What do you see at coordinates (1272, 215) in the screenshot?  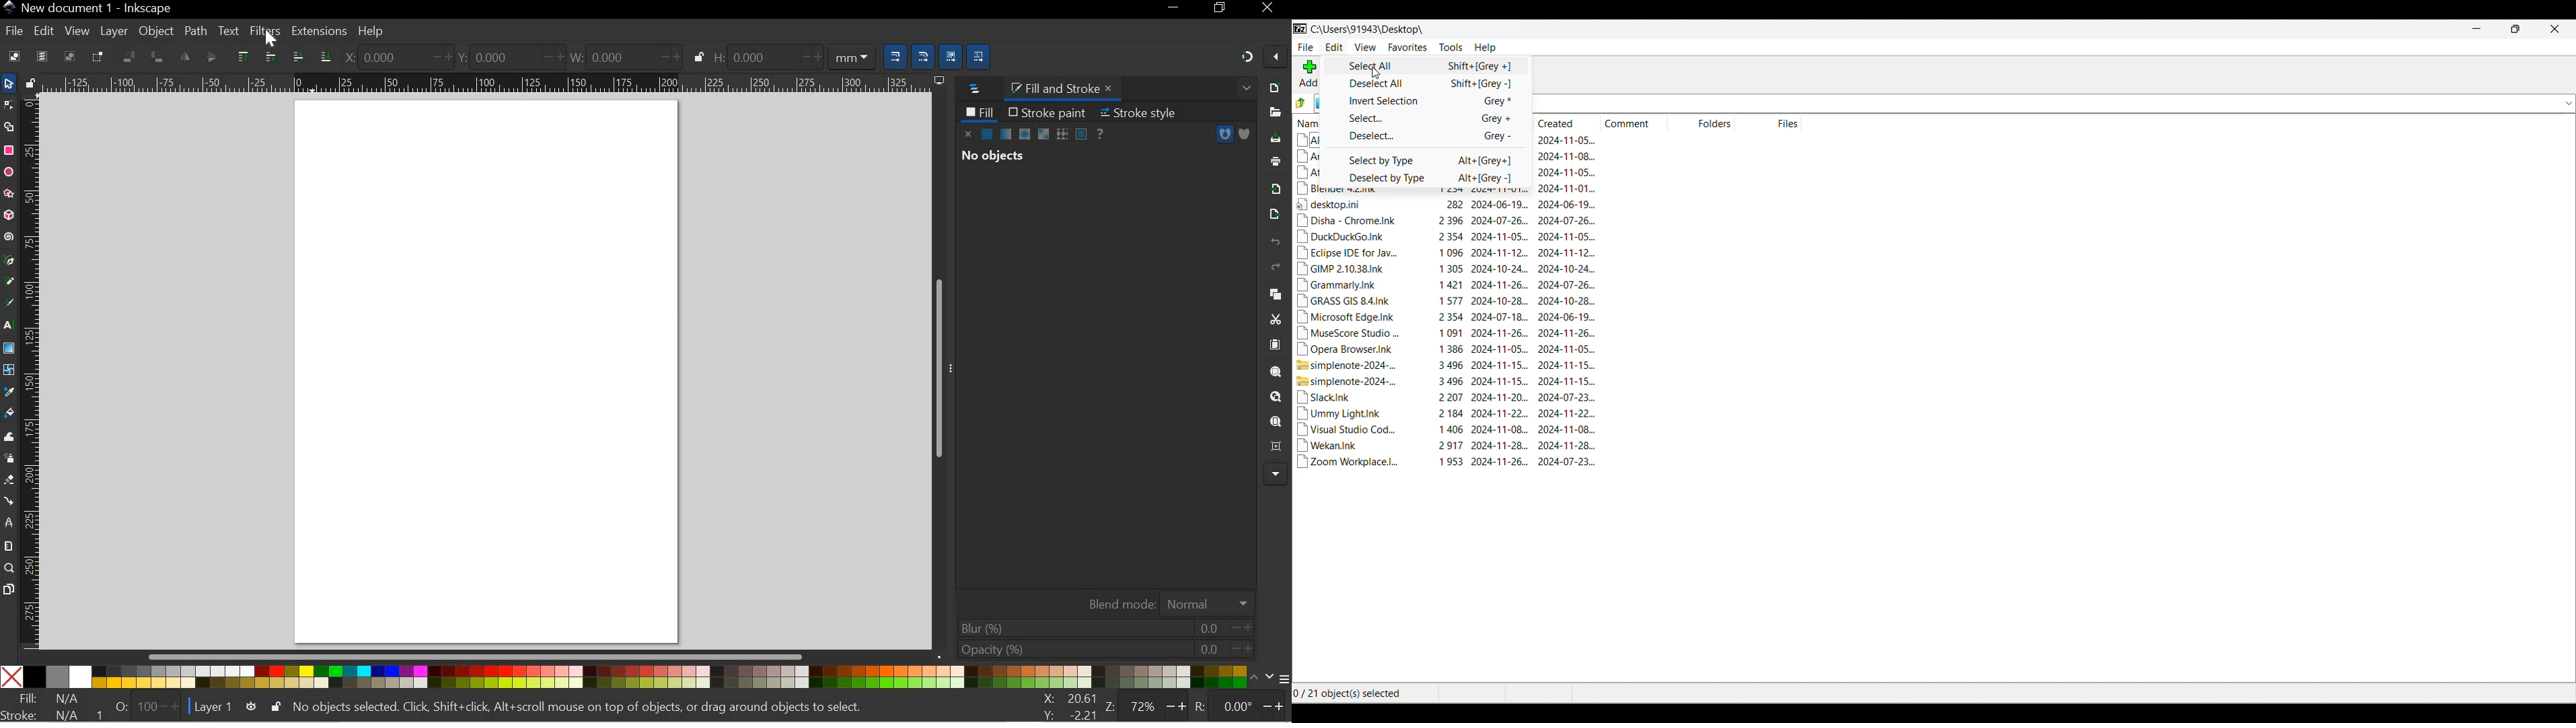 I see `OPEN EXPORT` at bounding box center [1272, 215].